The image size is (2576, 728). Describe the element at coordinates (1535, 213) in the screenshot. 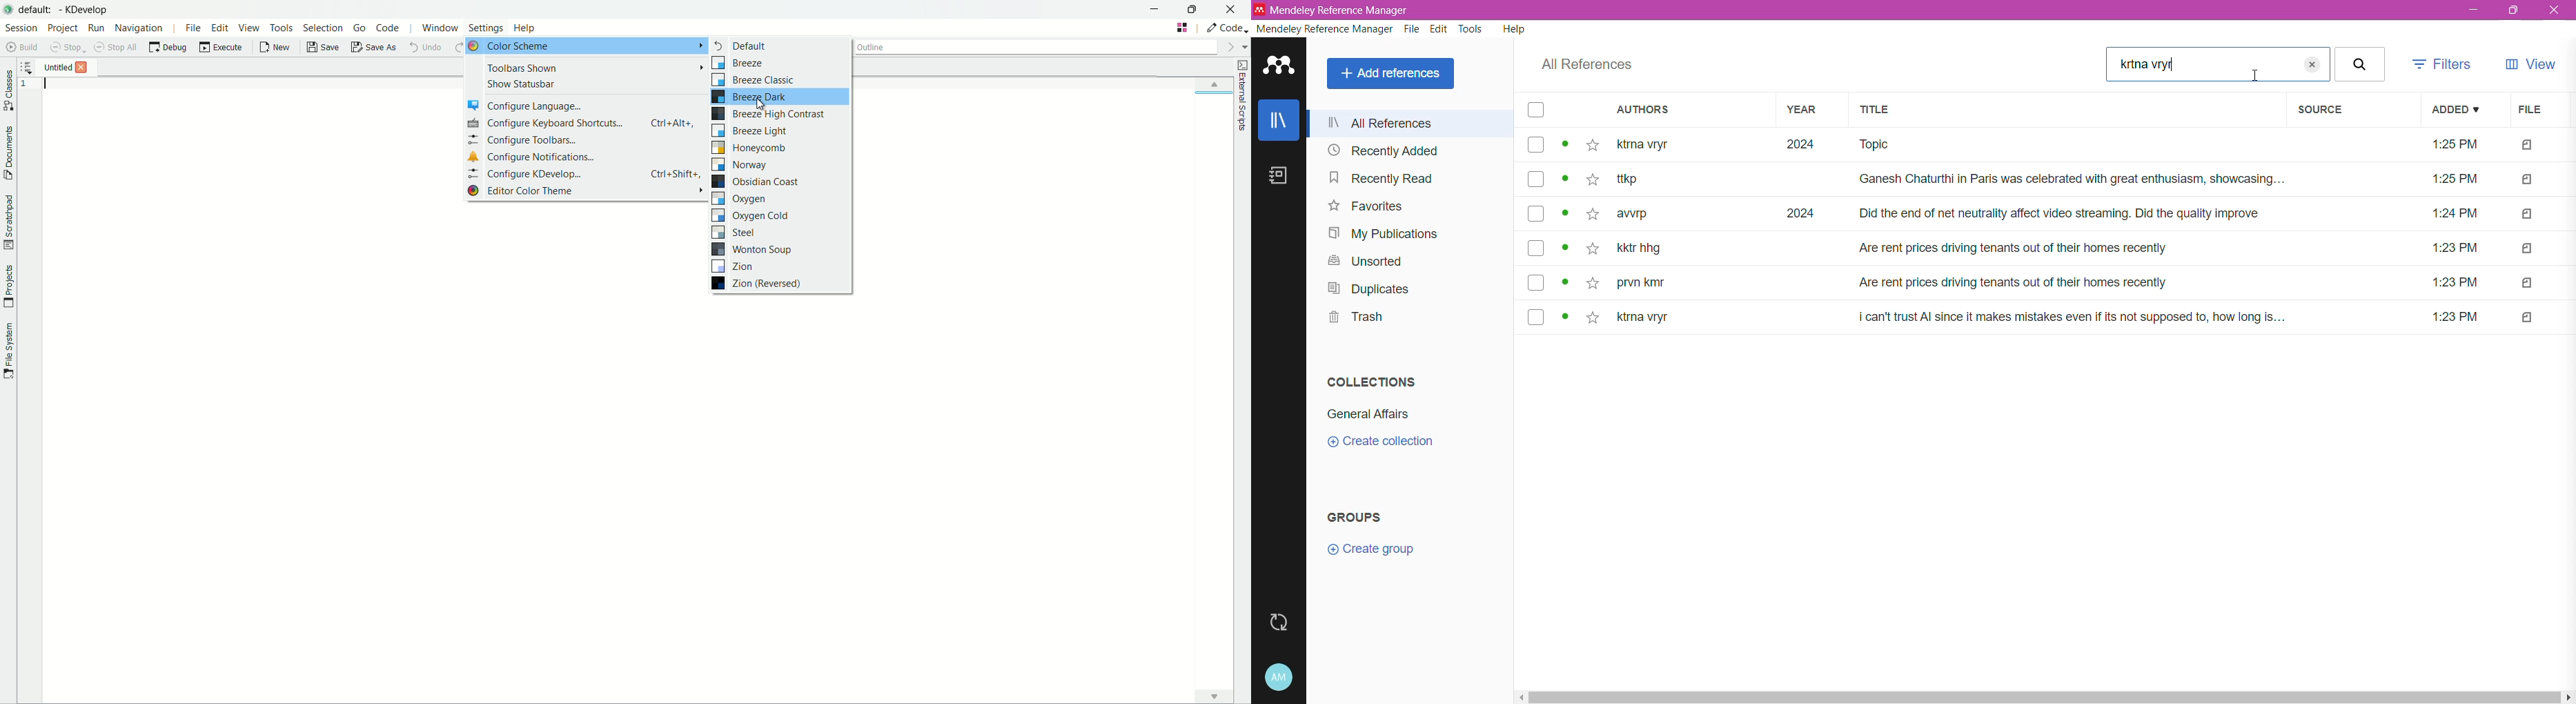

I see `select file` at that location.